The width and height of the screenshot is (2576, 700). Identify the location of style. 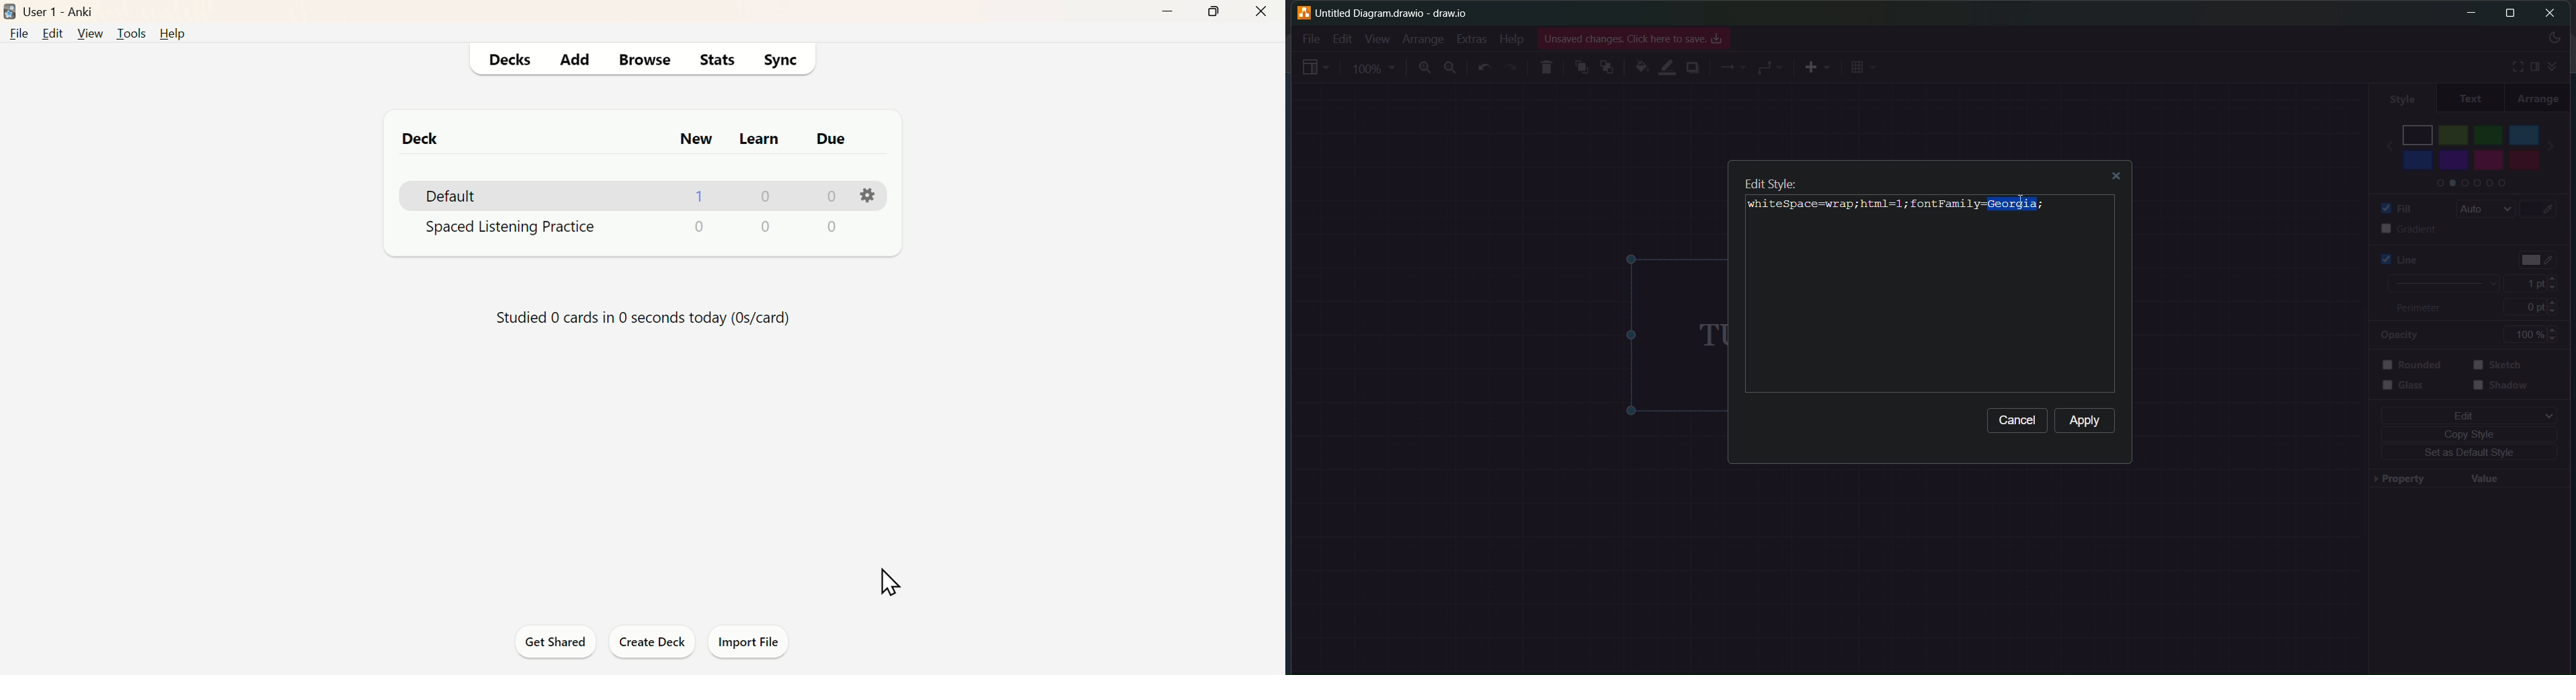
(2399, 96).